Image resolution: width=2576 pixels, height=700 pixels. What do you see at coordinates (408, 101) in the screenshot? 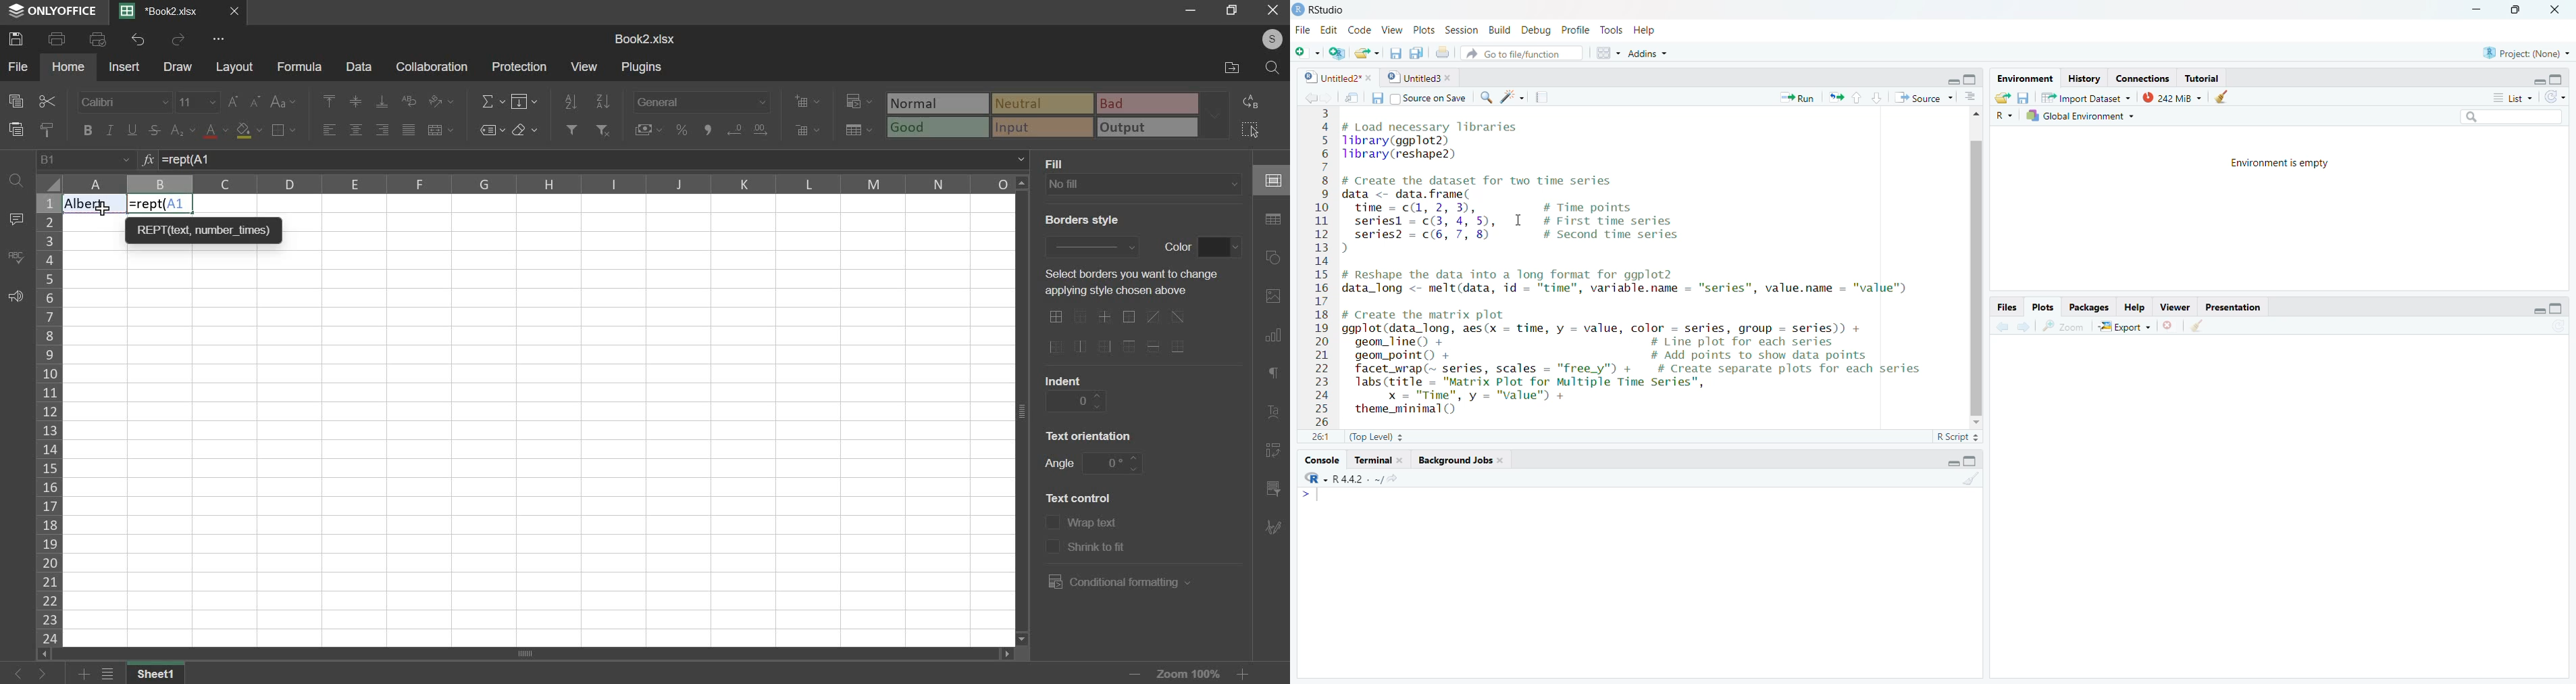
I see `wrap text` at bounding box center [408, 101].